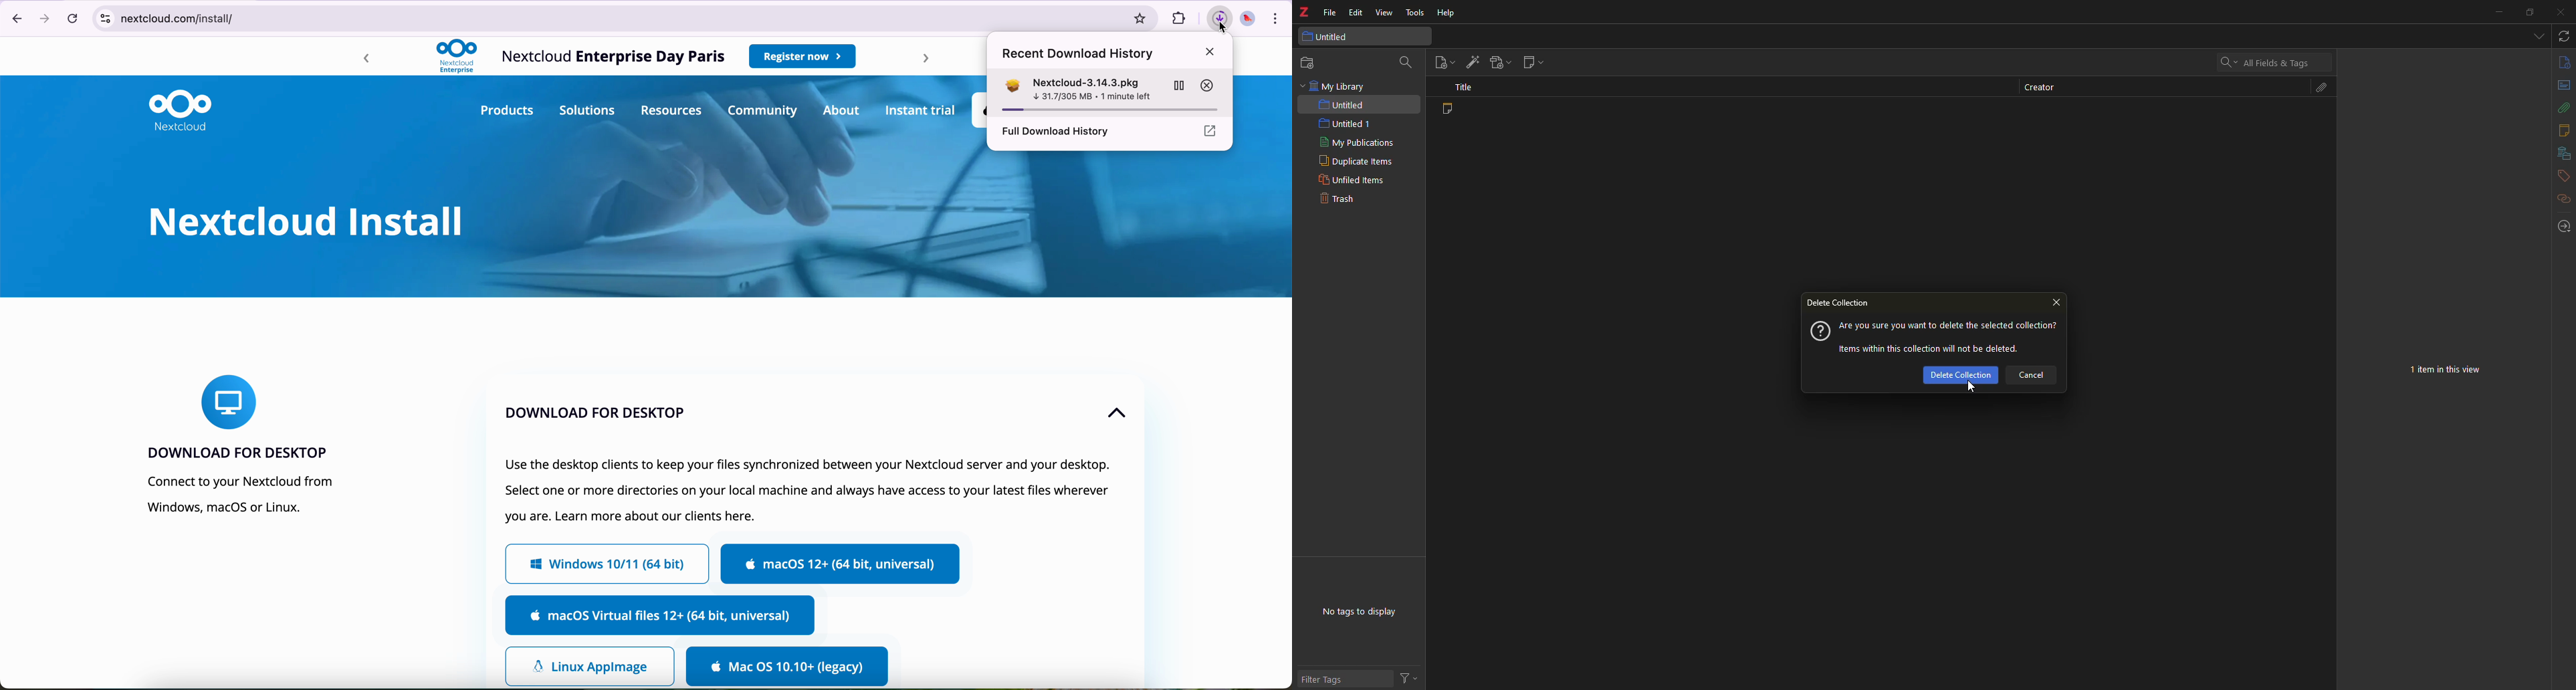 The image size is (2576, 700). Describe the element at coordinates (1502, 62) in the screenshot. I see `add attach` at that location.